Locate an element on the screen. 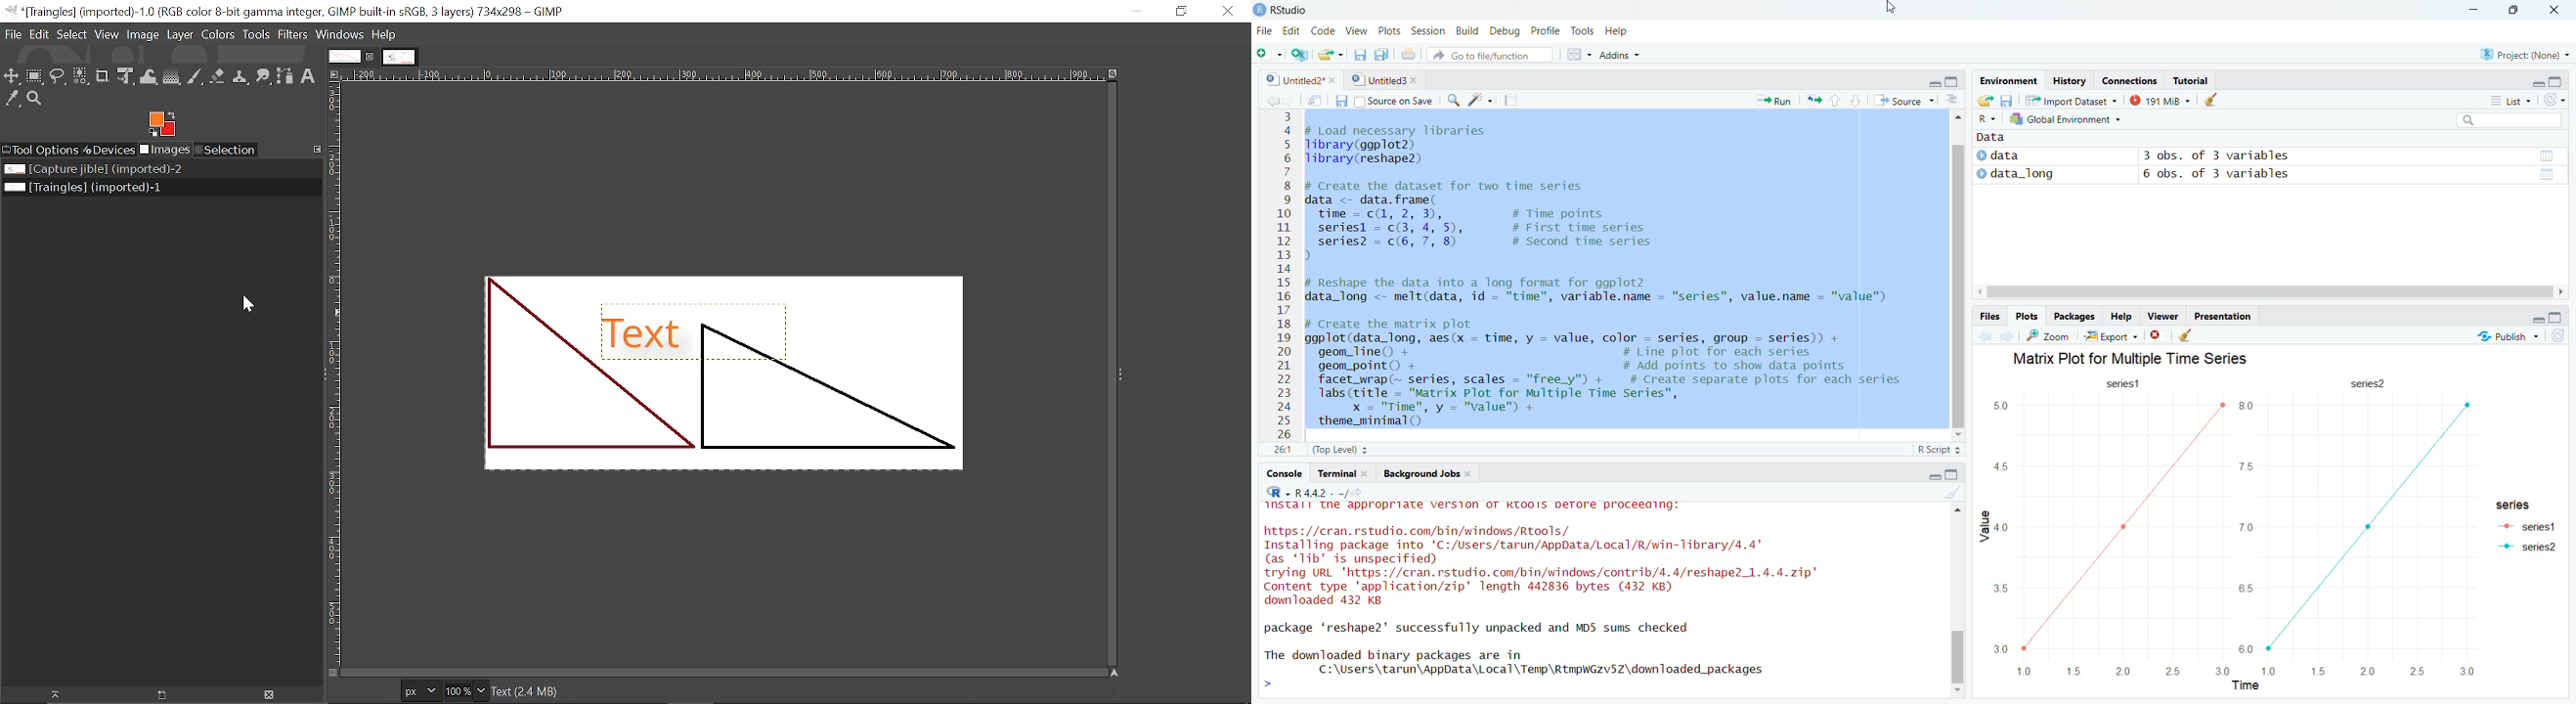 The height and width of the screenshot is (728, 2576). cleaner console is located at coordinates (1953, 493).